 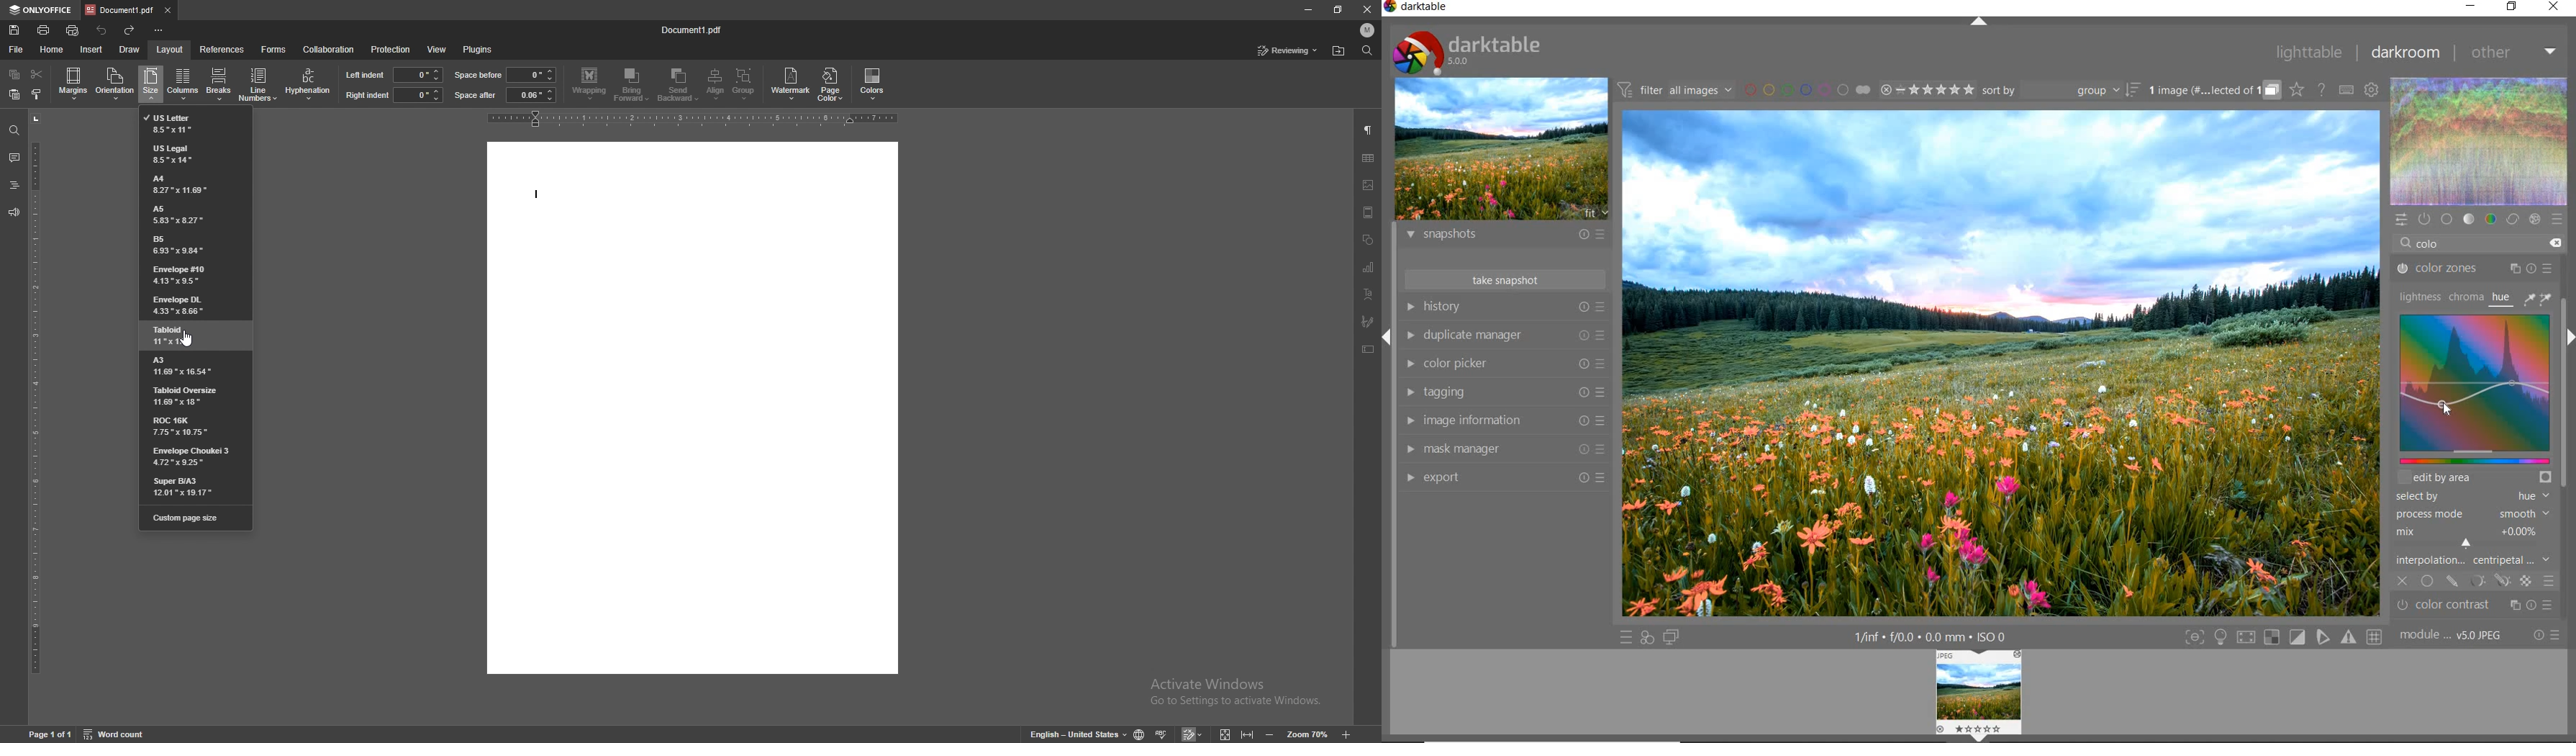 I want to click on waveform, so click(x=2480, y=142).